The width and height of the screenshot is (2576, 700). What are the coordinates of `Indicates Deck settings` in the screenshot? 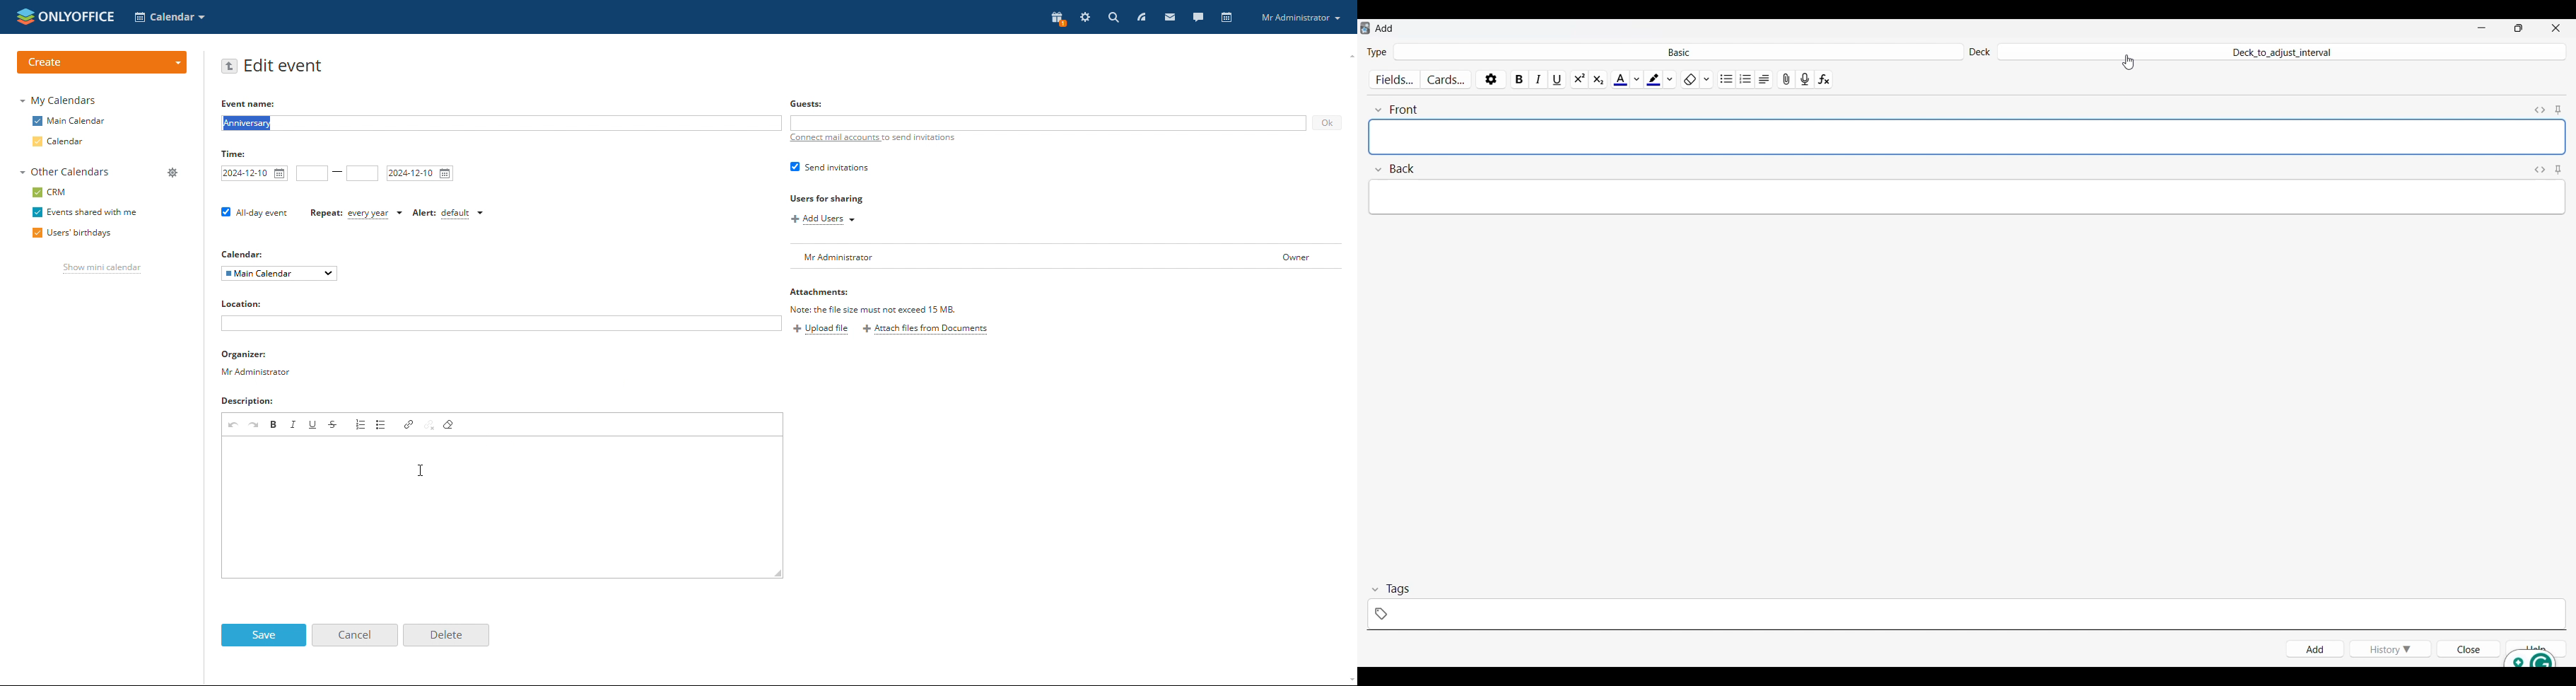 It's located at (1979, 53).